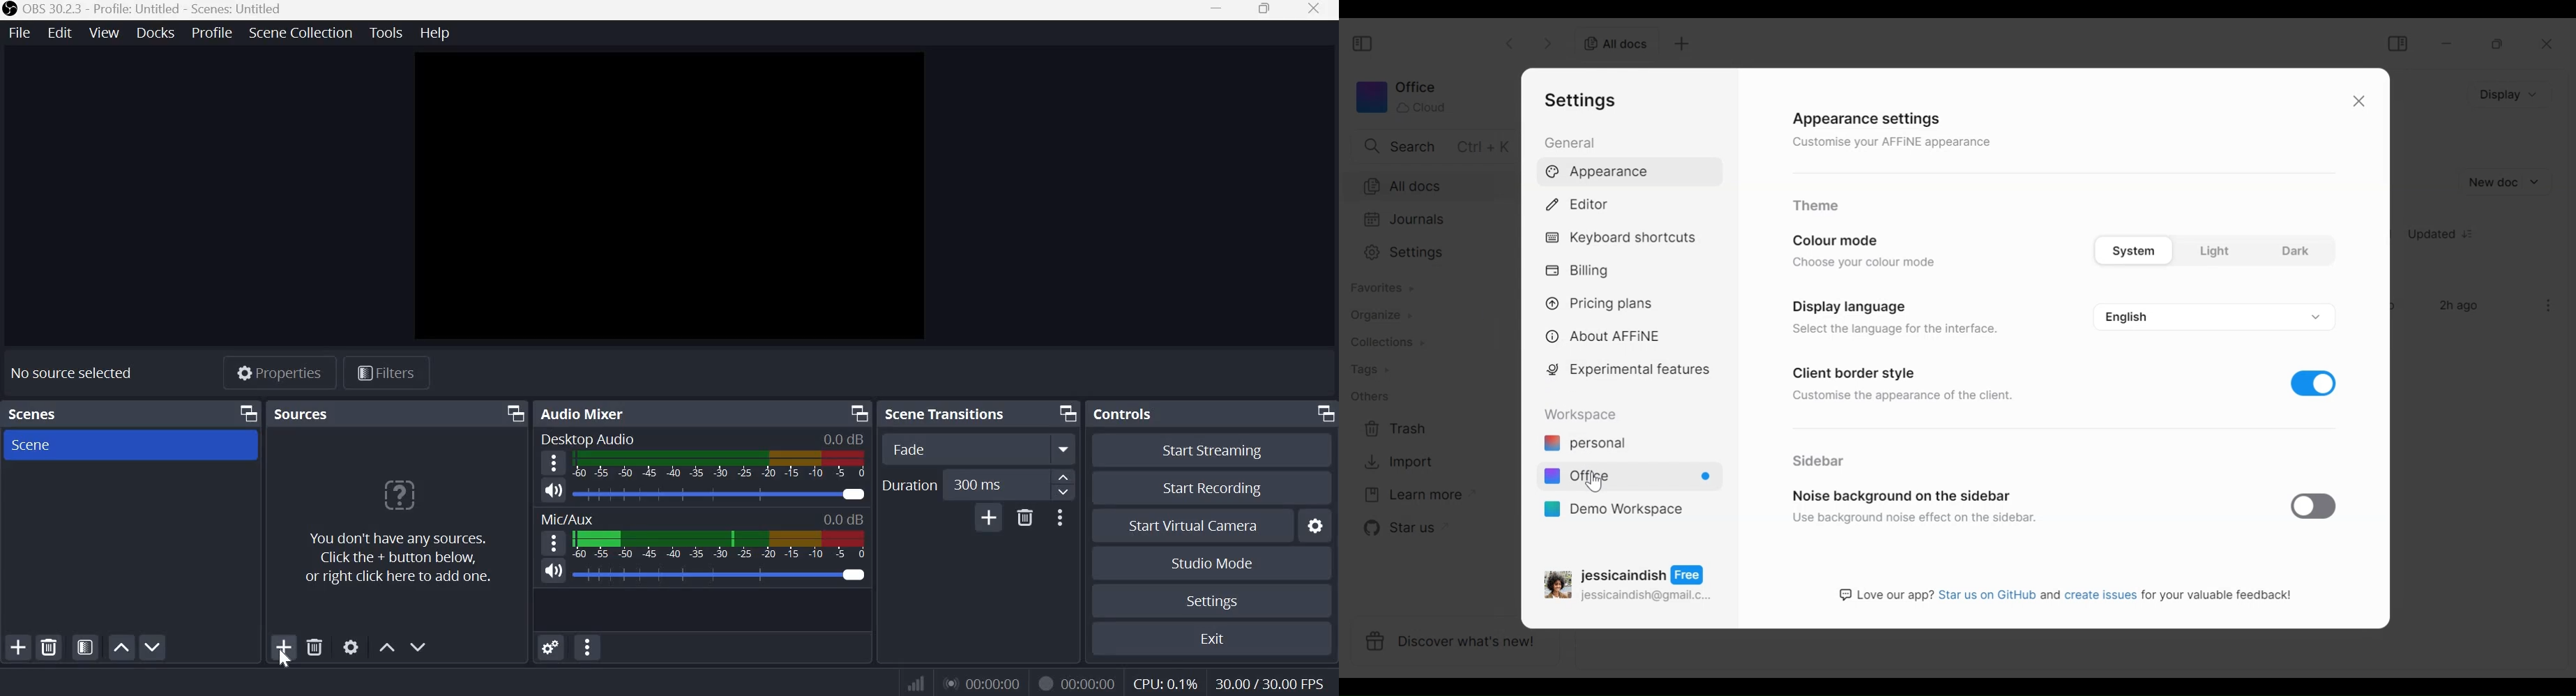 The image size is (2576, 700). Describe the element at coordinates (61, 33) in the screenshot. I see `Edit` at that location.